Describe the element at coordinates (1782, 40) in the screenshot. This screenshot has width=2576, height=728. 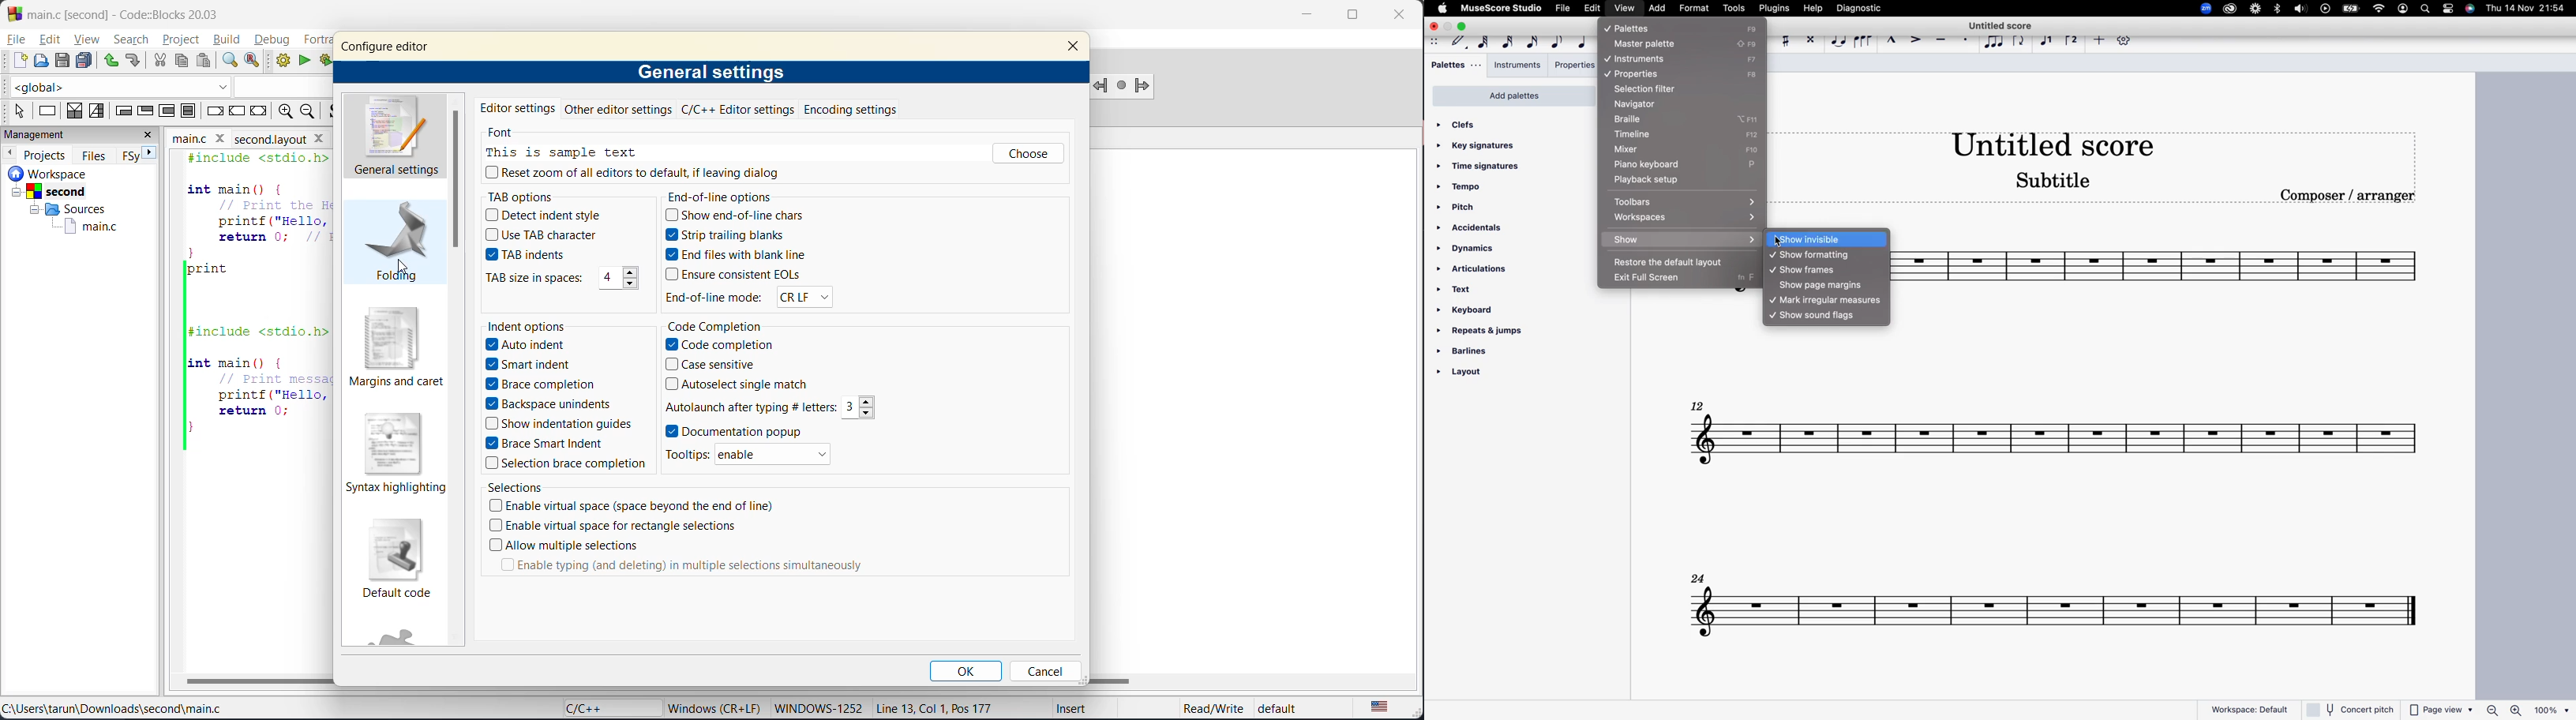
I see `toggle sharp` at that location.